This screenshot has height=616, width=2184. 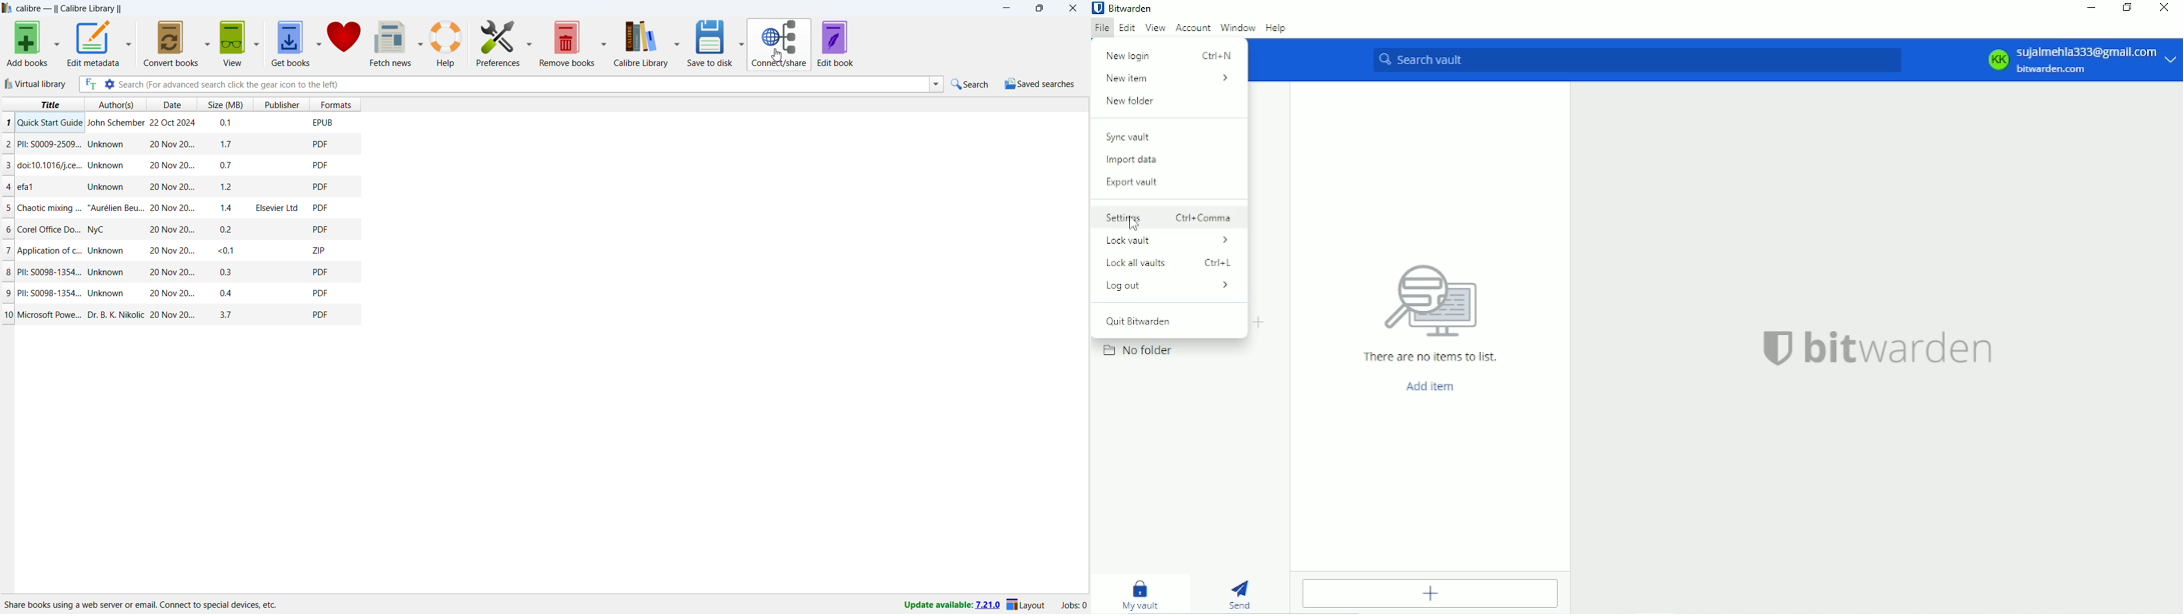 What do you see at coordinates (345, 43) in the screenshot?
I see `donate to calibre` at bounding box center [345, 43].